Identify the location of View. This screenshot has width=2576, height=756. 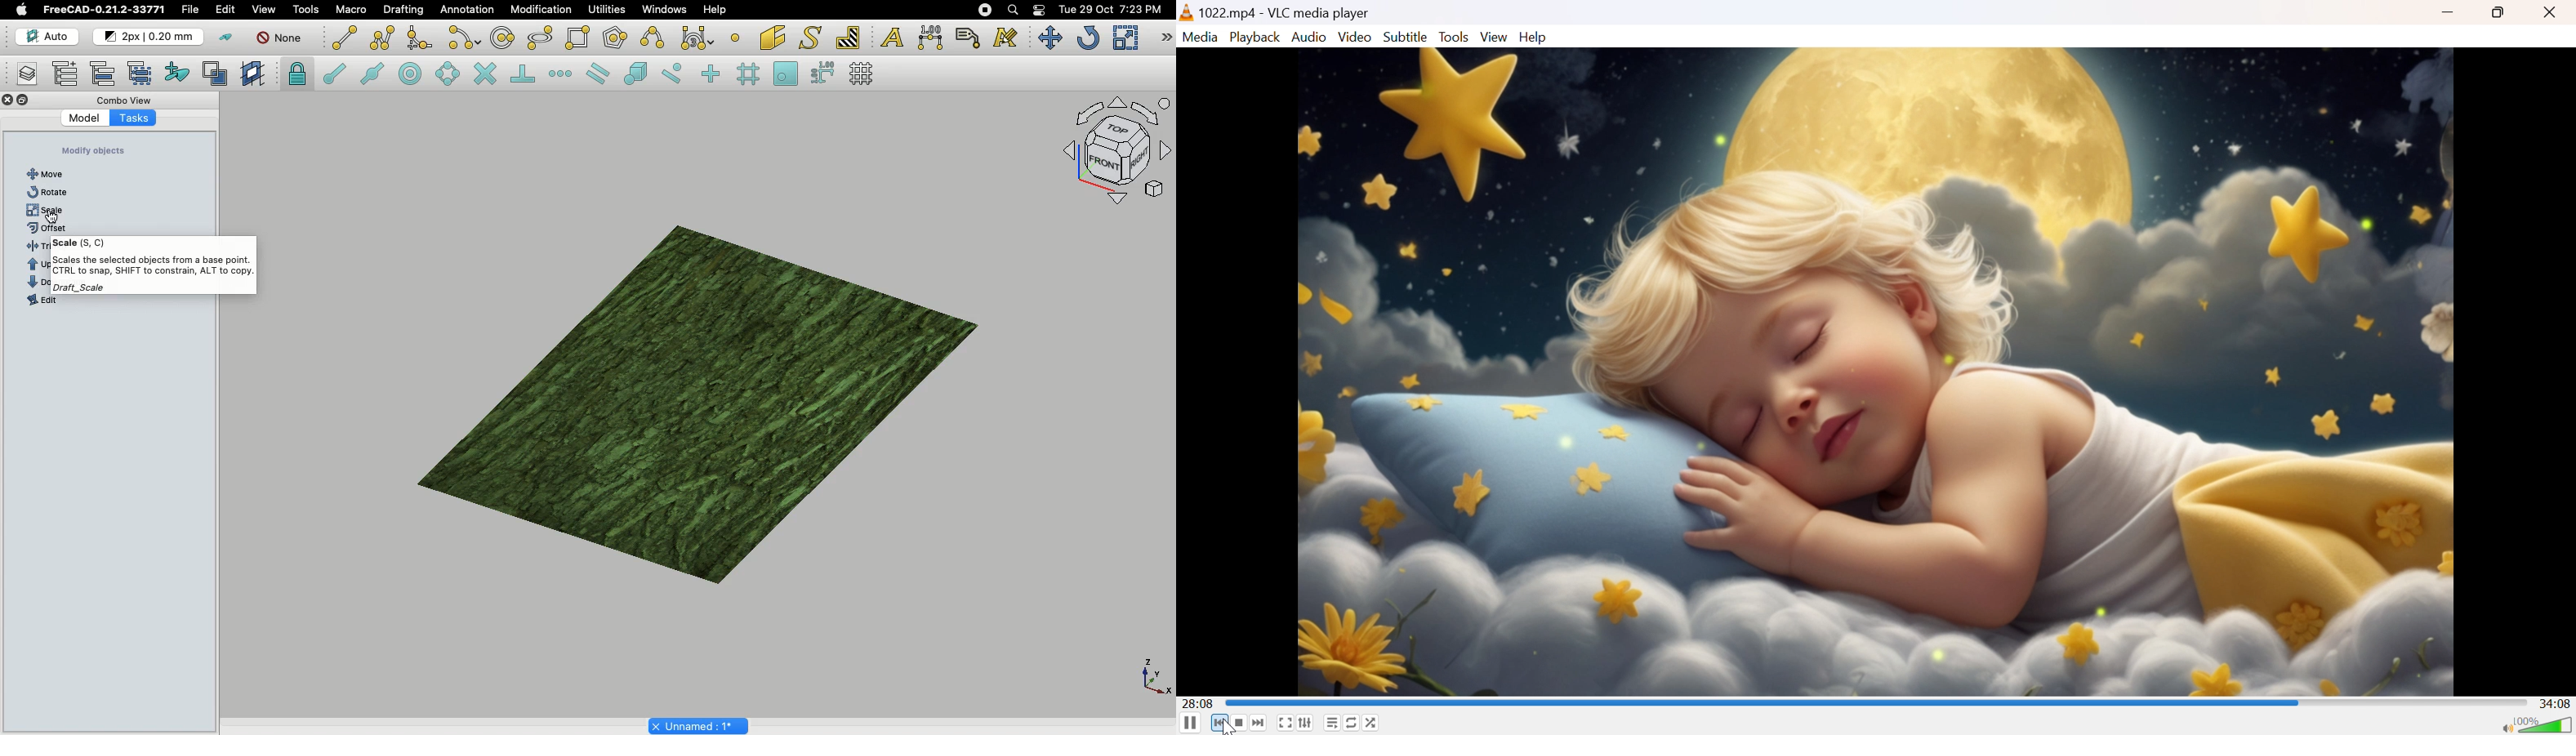
(261, 10).